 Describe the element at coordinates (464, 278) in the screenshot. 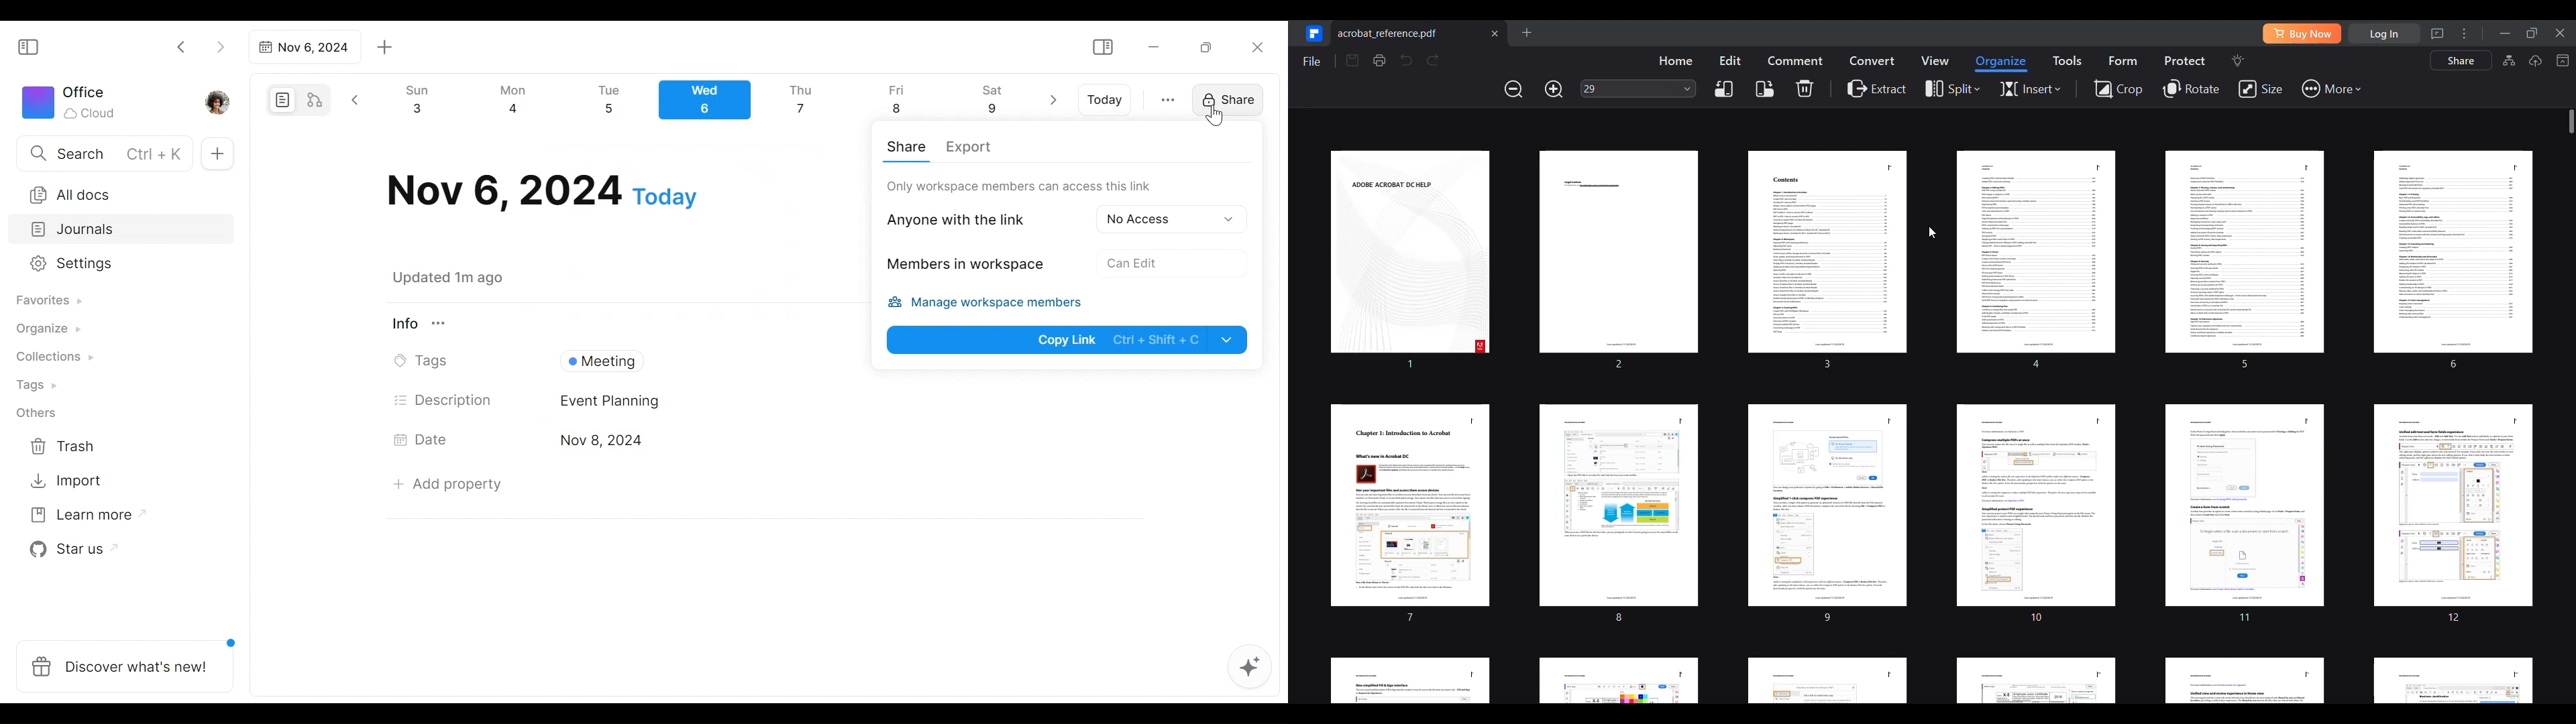

I see `Saved` at that location.